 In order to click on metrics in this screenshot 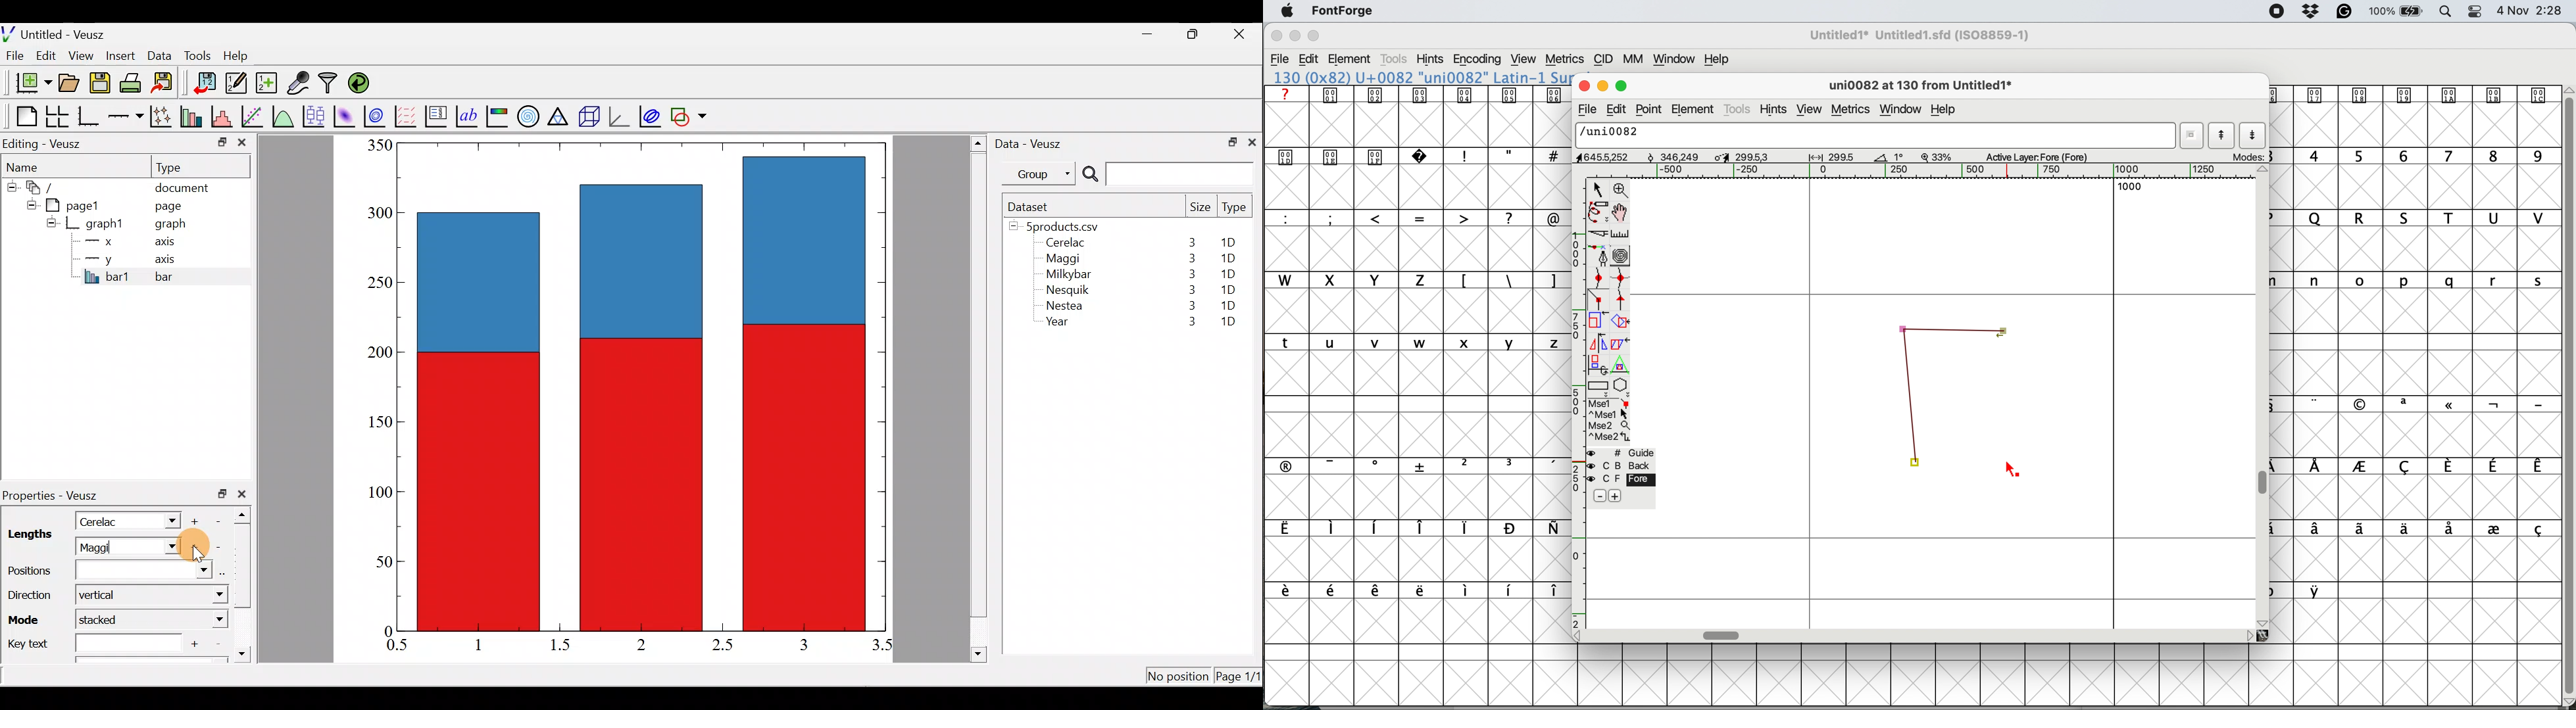, I will do `click(1853, 110)`.